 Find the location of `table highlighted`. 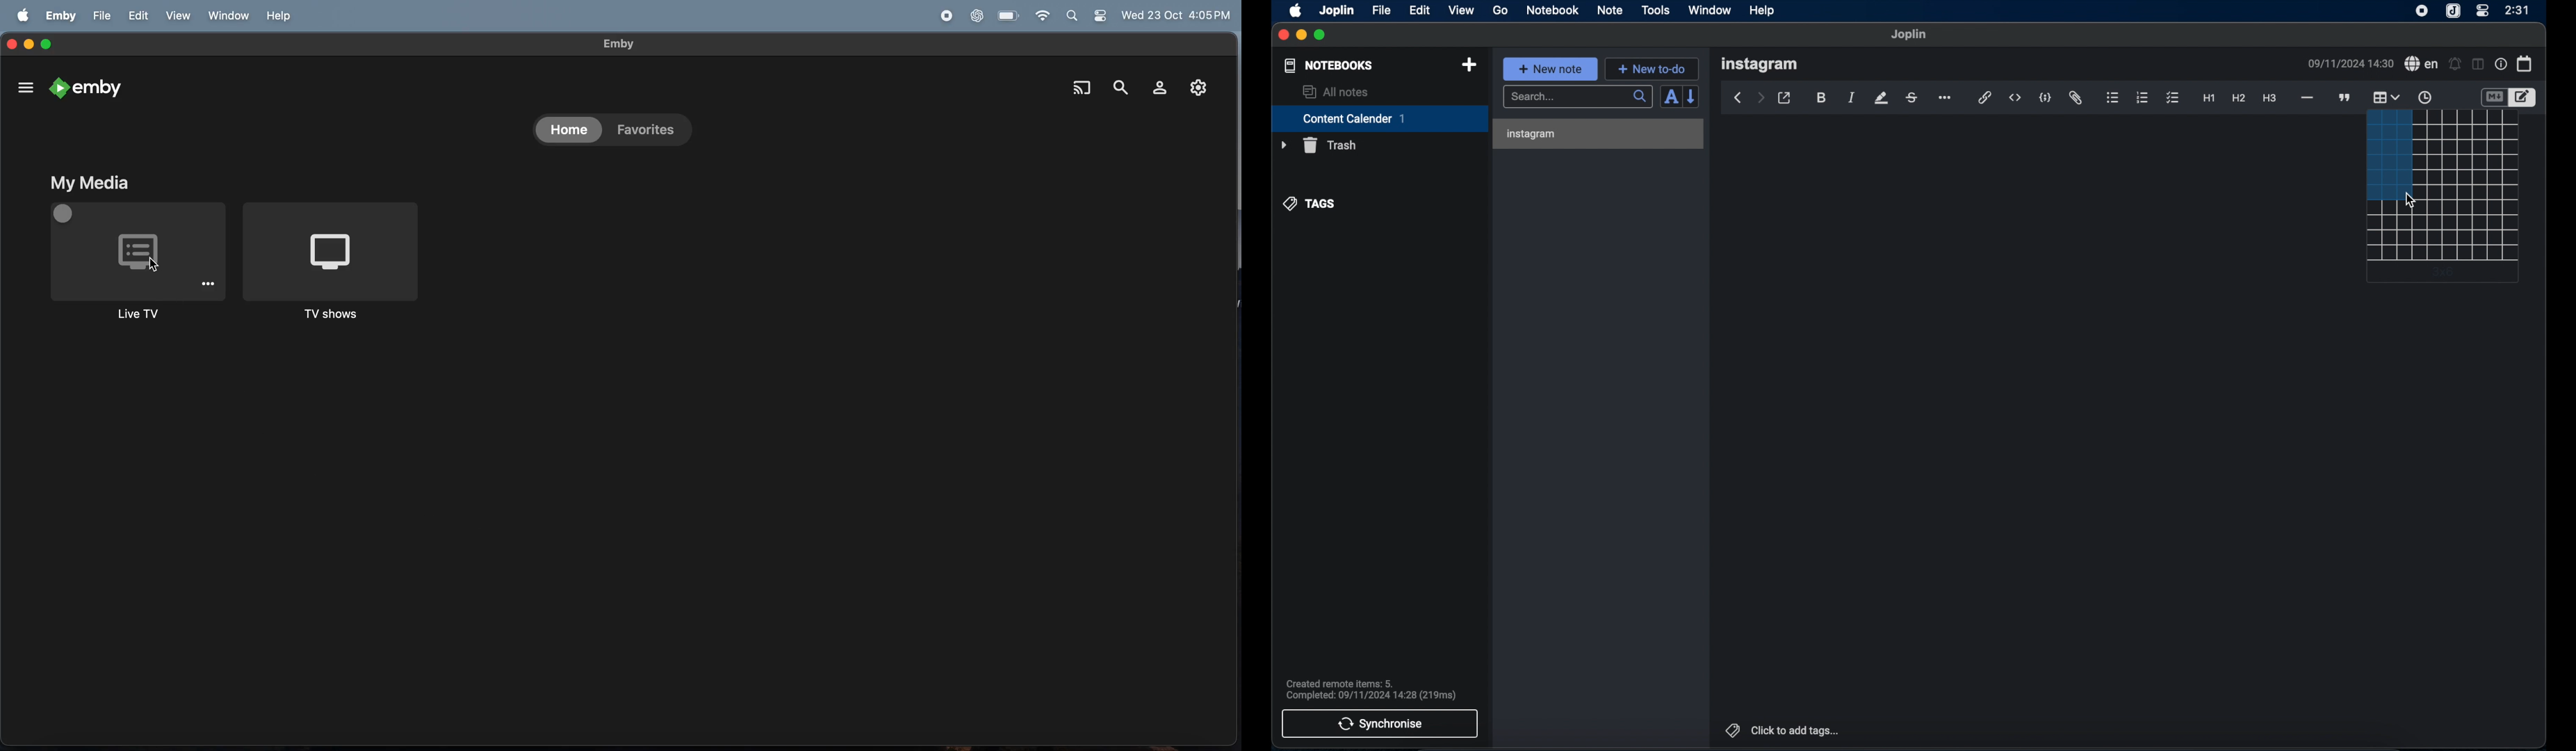

table highlighted is located at coordinates (2386, 97).